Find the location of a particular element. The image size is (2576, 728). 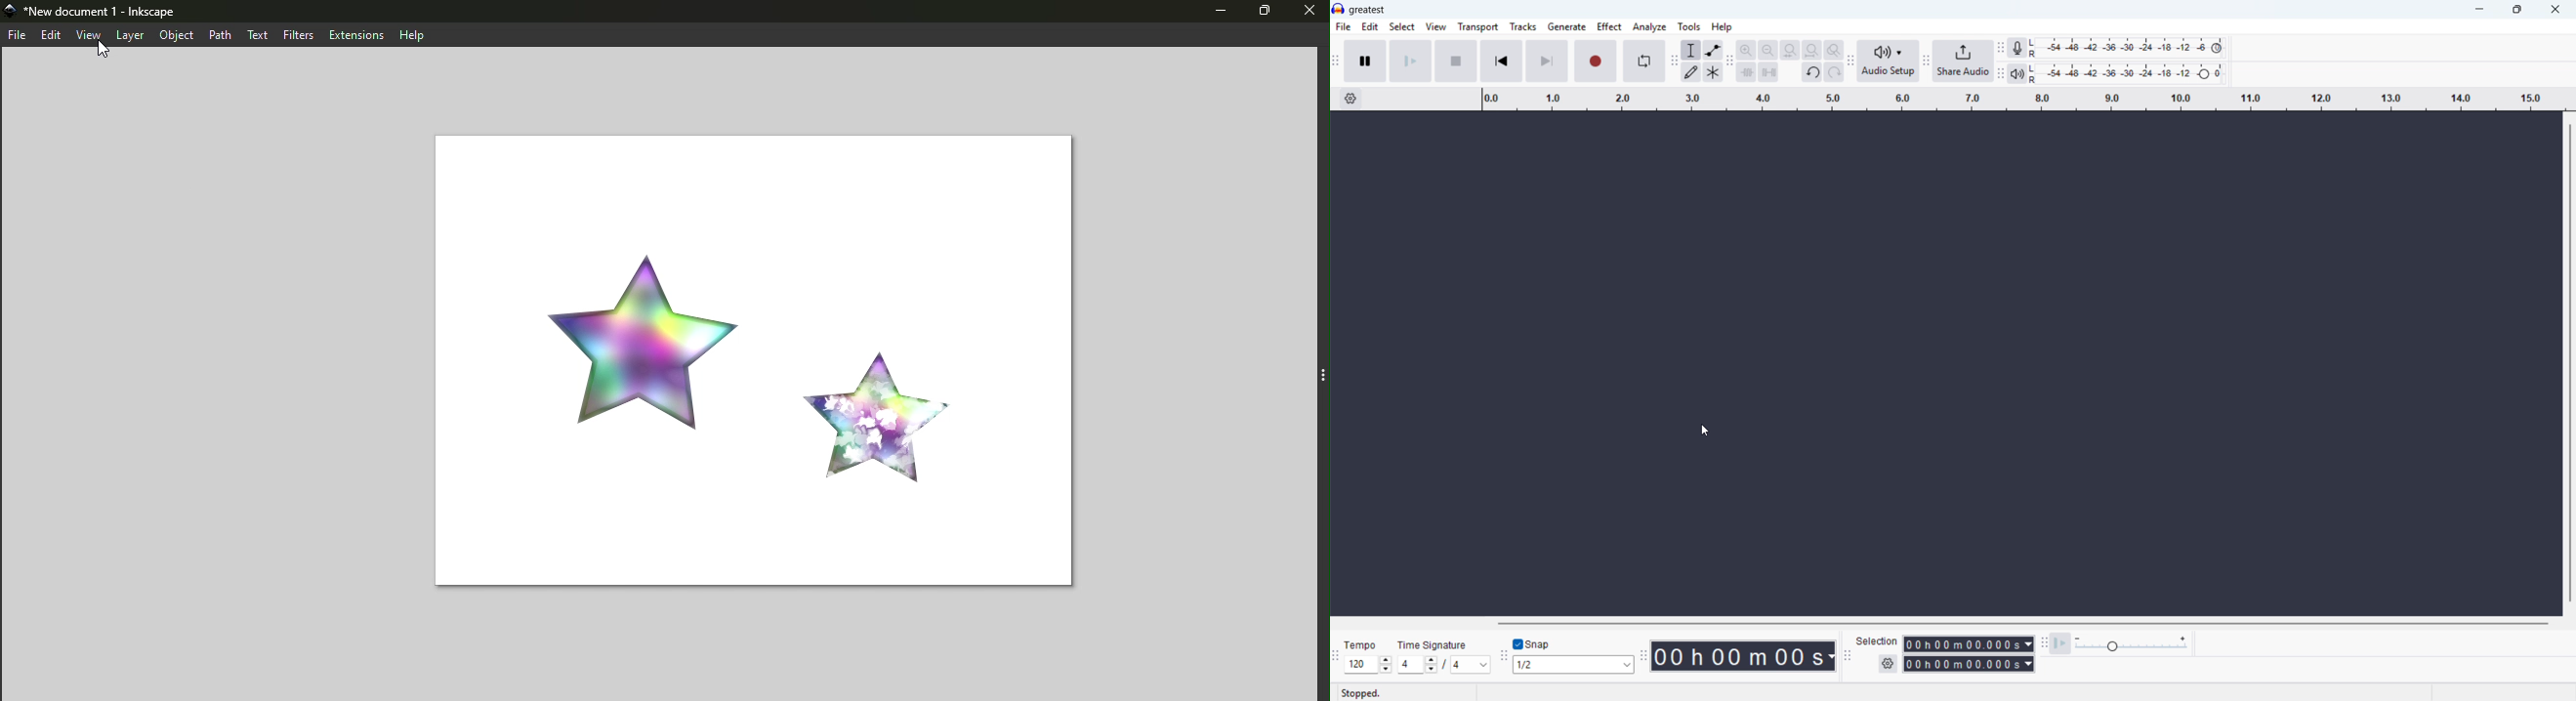

Enable looping  is located at coordinates (1645, 61).